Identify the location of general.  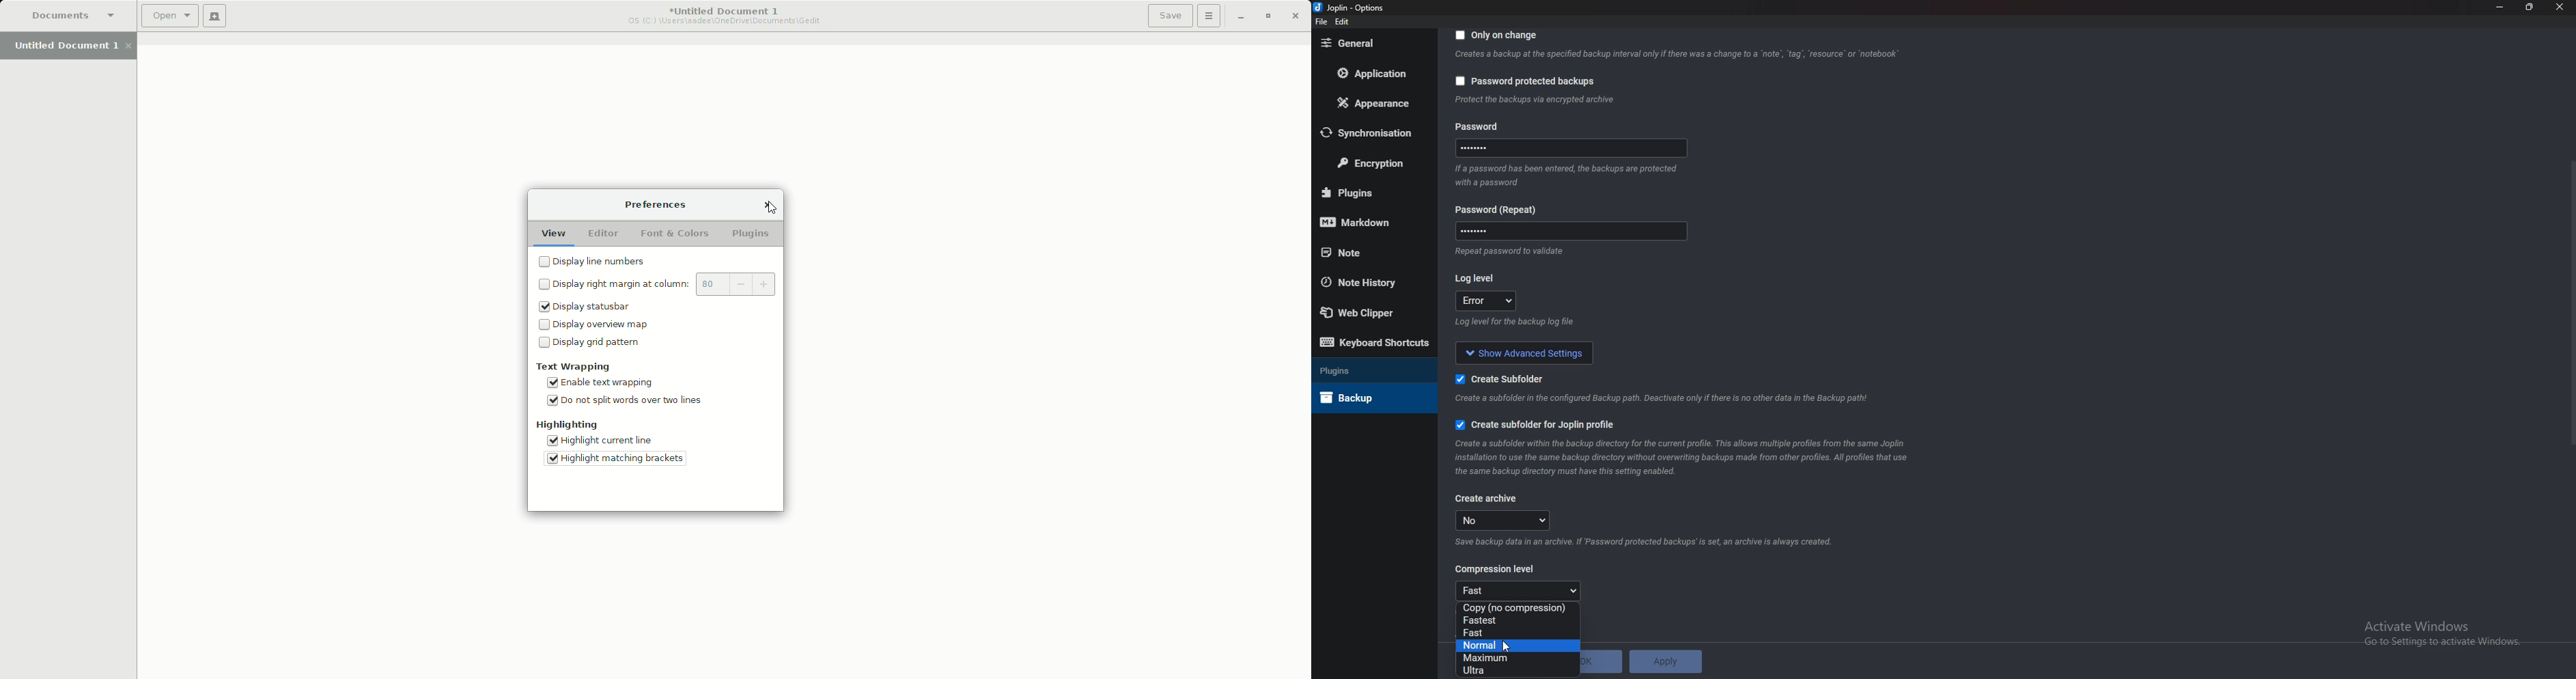
(1368, 44).